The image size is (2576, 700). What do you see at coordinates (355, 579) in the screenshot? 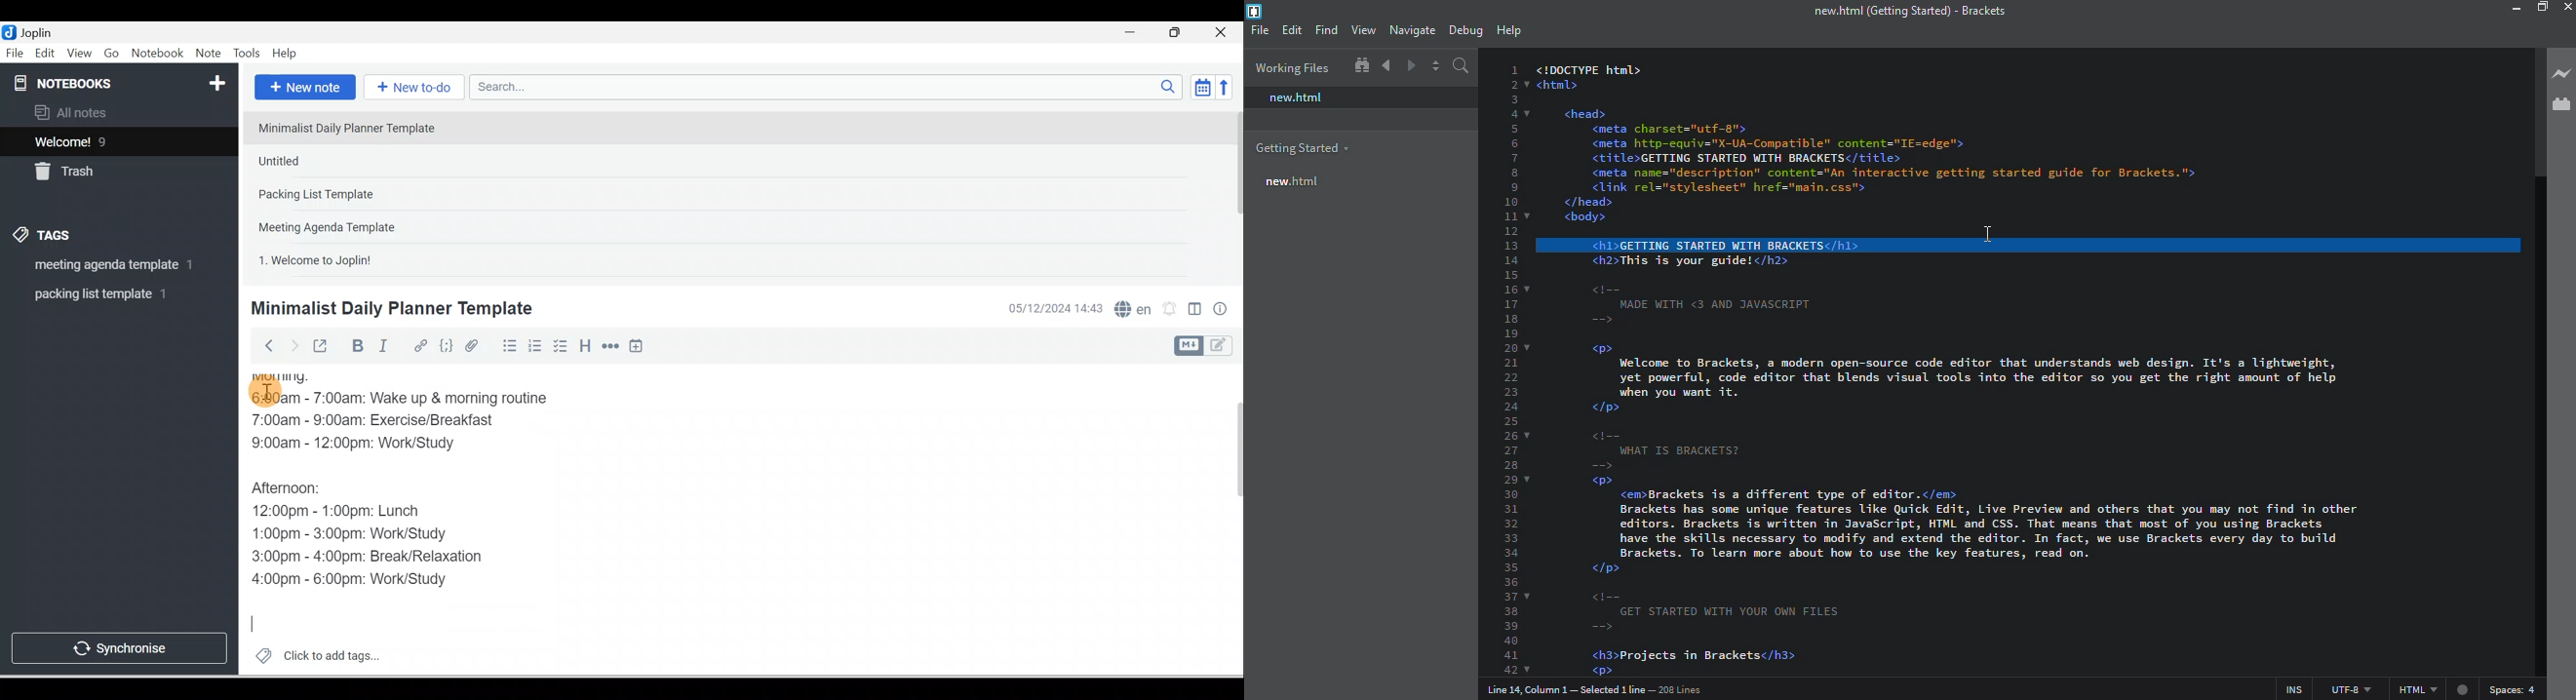
I see `4:00pm - 6:00pm: Work/Study` at bounding box center [355, 579].